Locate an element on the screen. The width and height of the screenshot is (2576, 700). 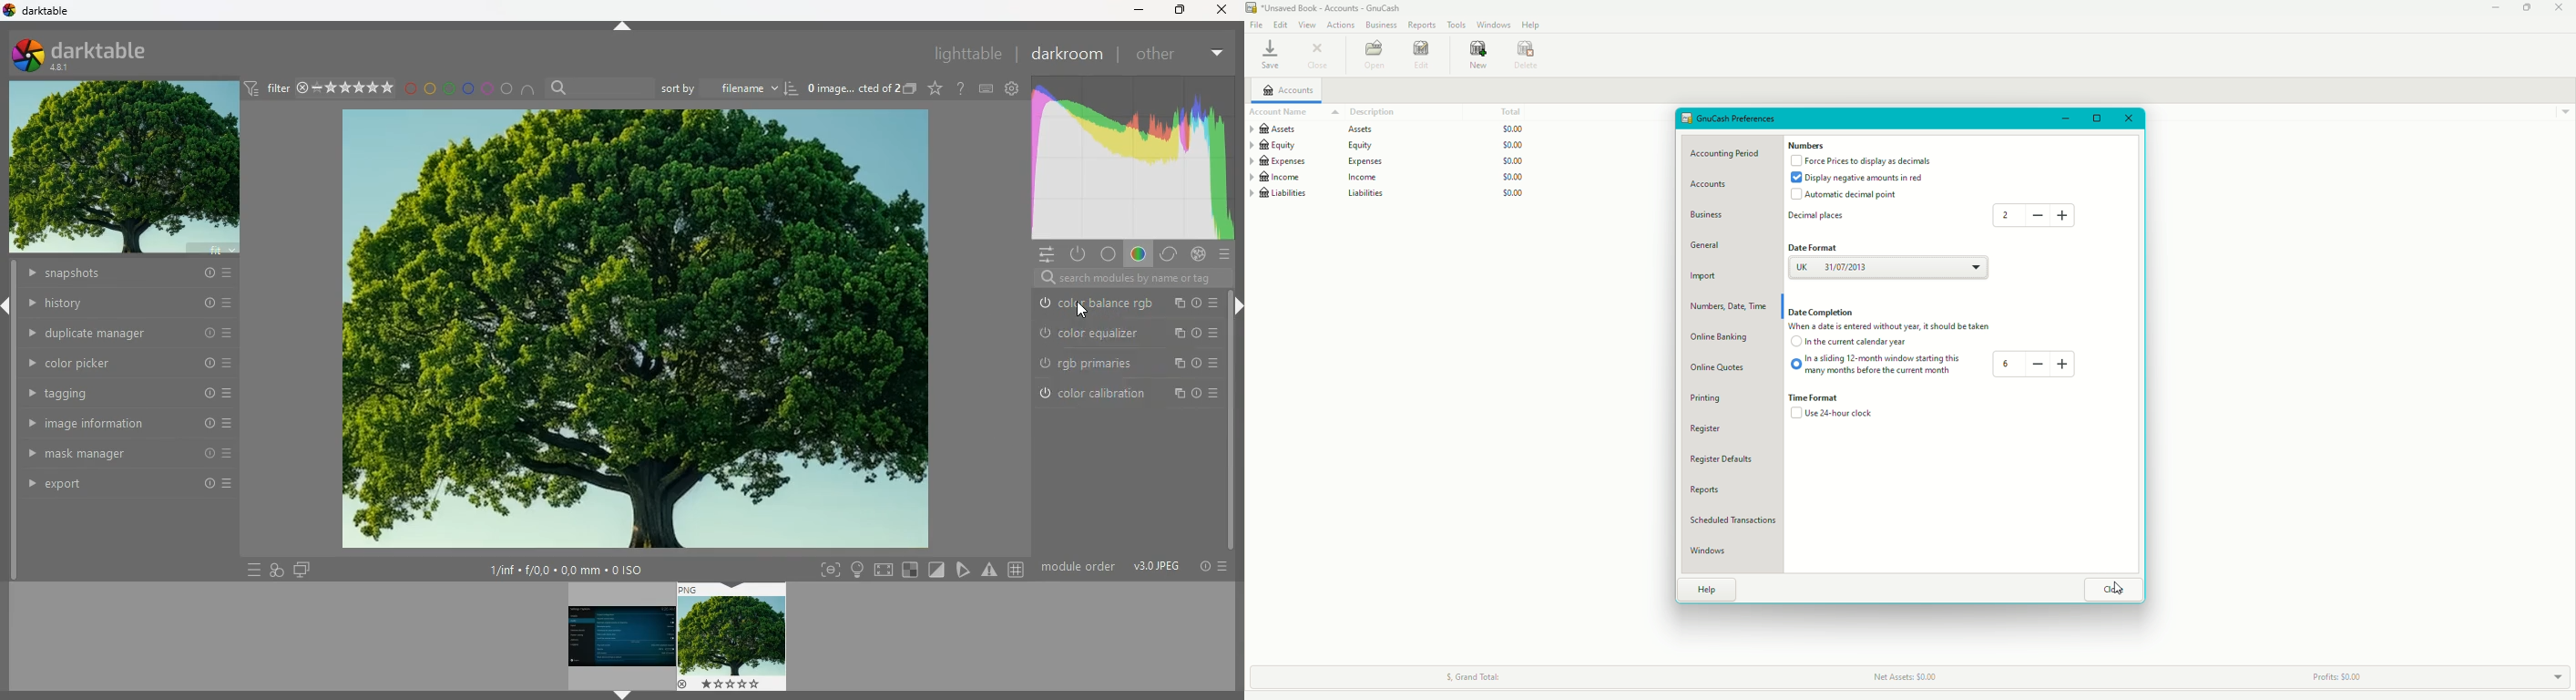
Close is located at coordinates (1316, 57).